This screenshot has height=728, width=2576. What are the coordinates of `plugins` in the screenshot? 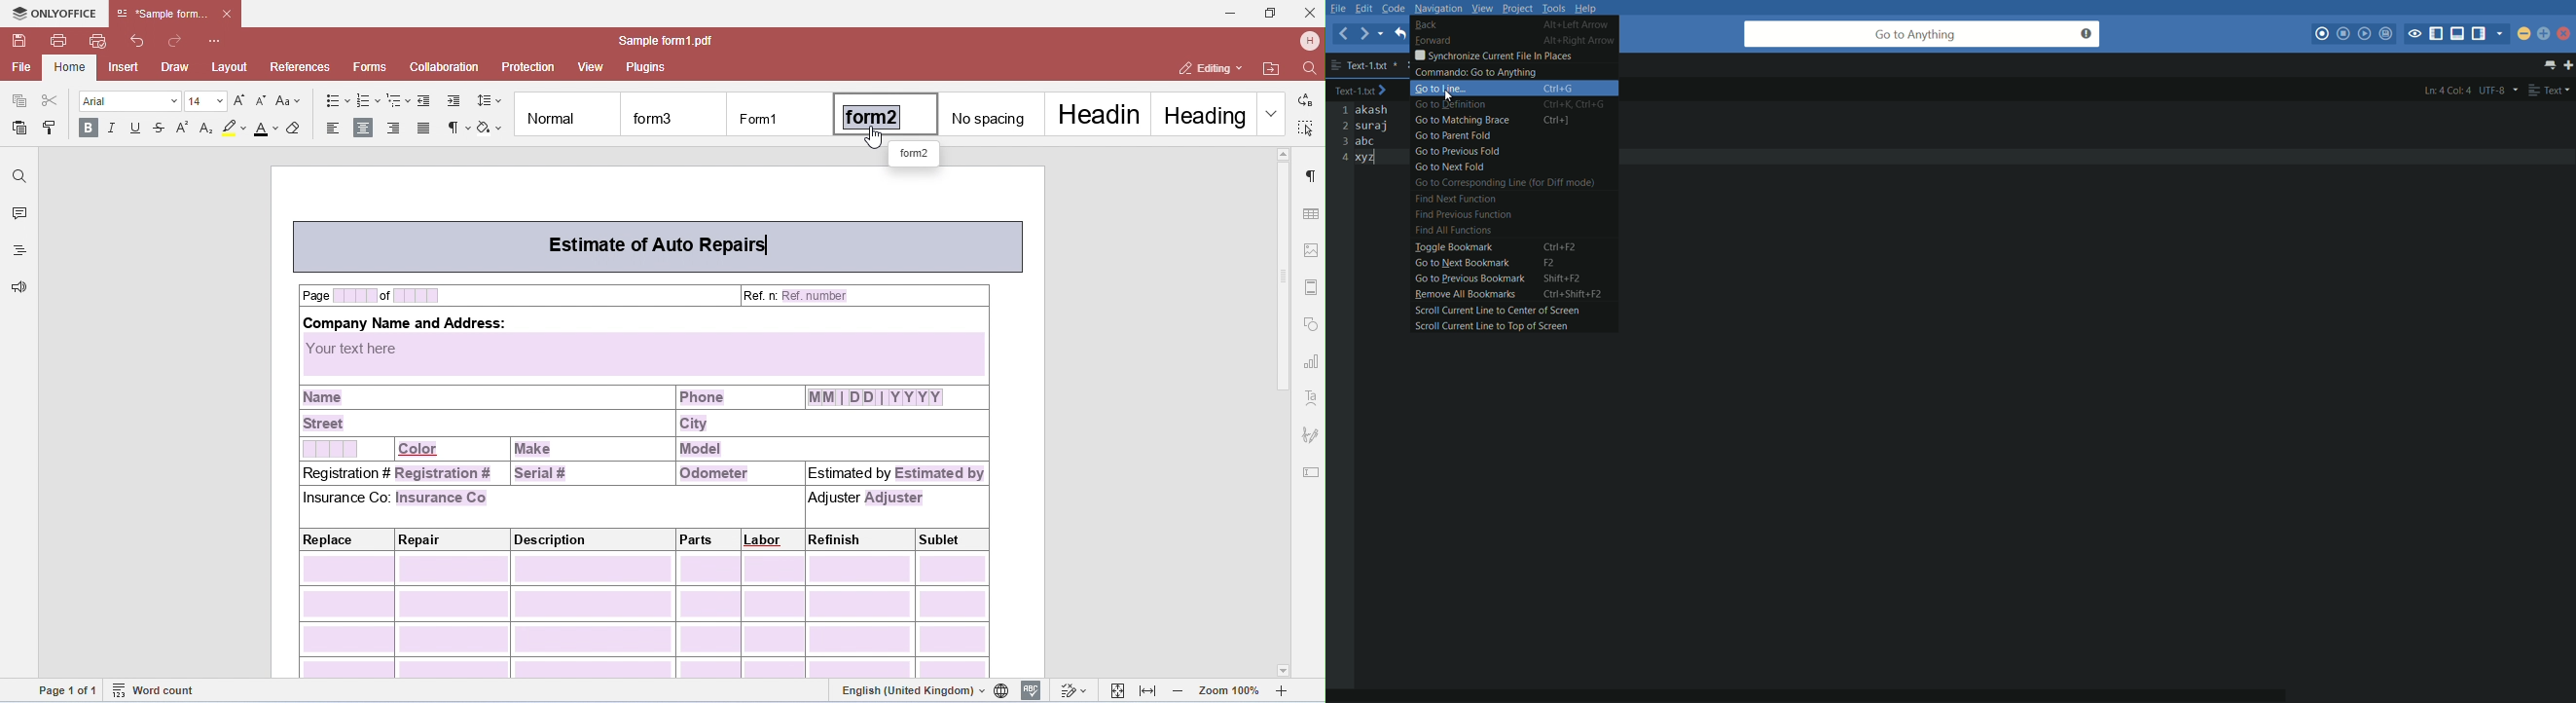 It's located at (647, 66).